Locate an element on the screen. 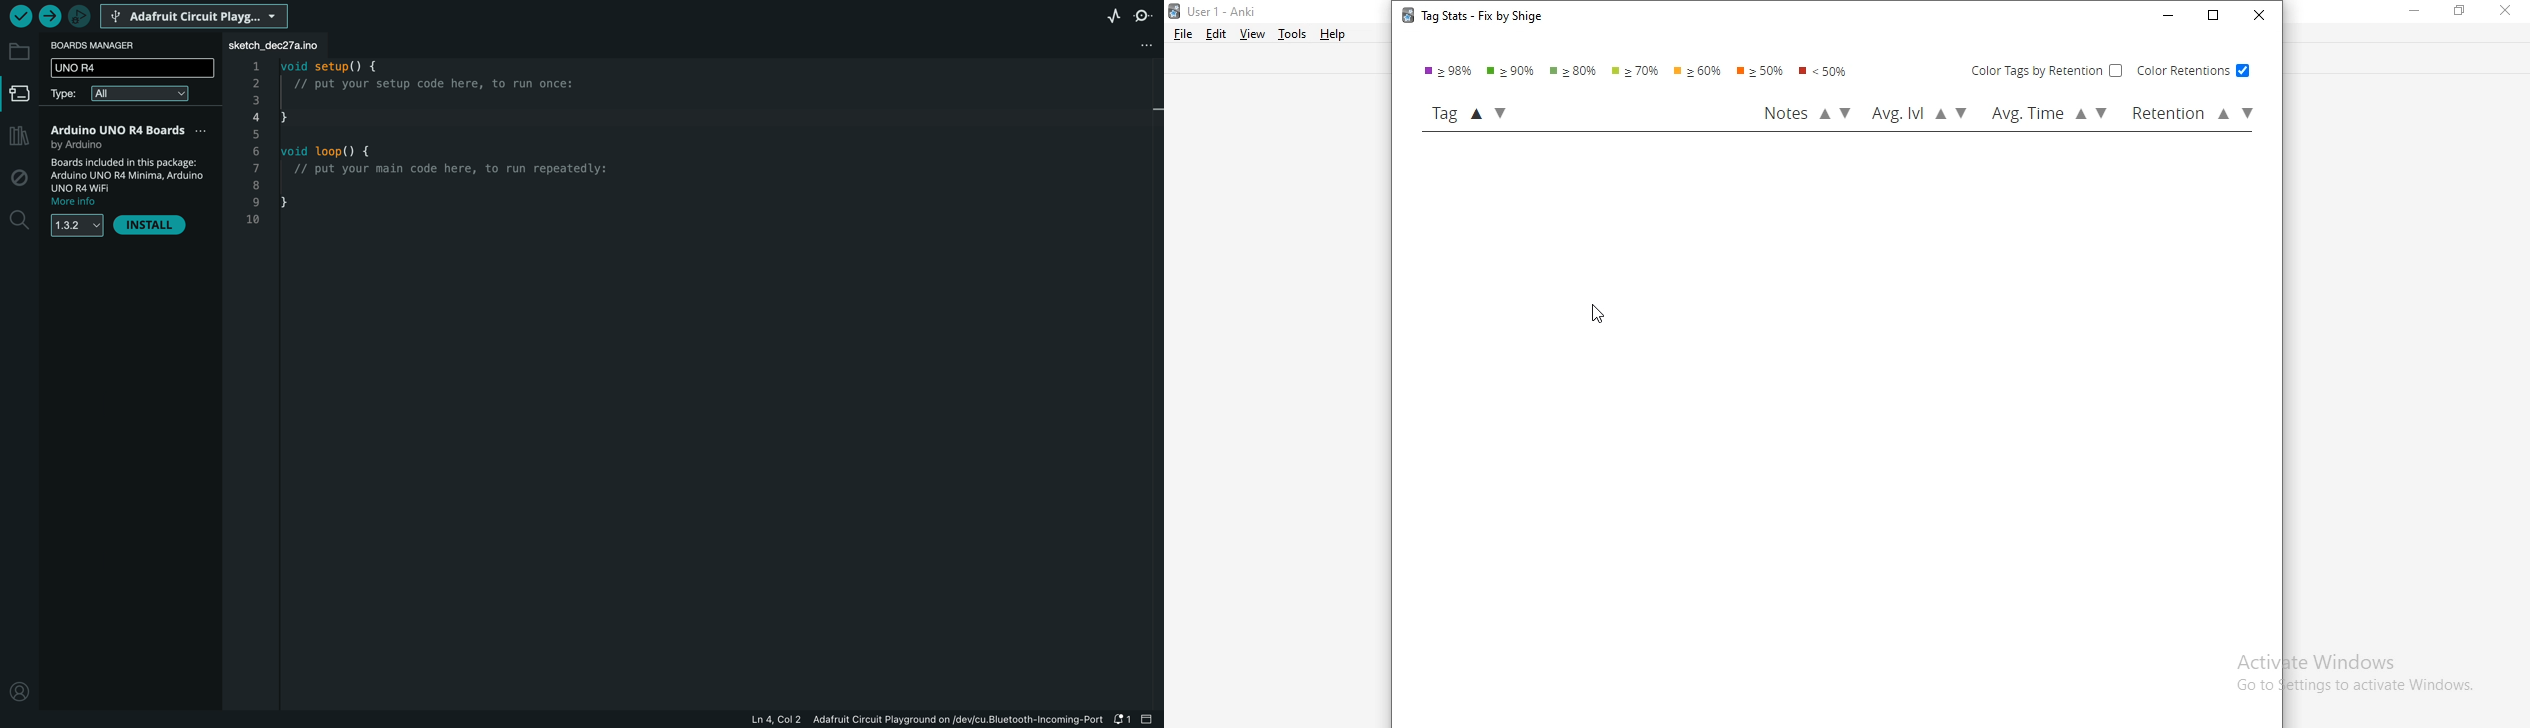 Image resolution: width=2548 pixels, height=728 pixels. notes is located at coordinates (1808, 113).